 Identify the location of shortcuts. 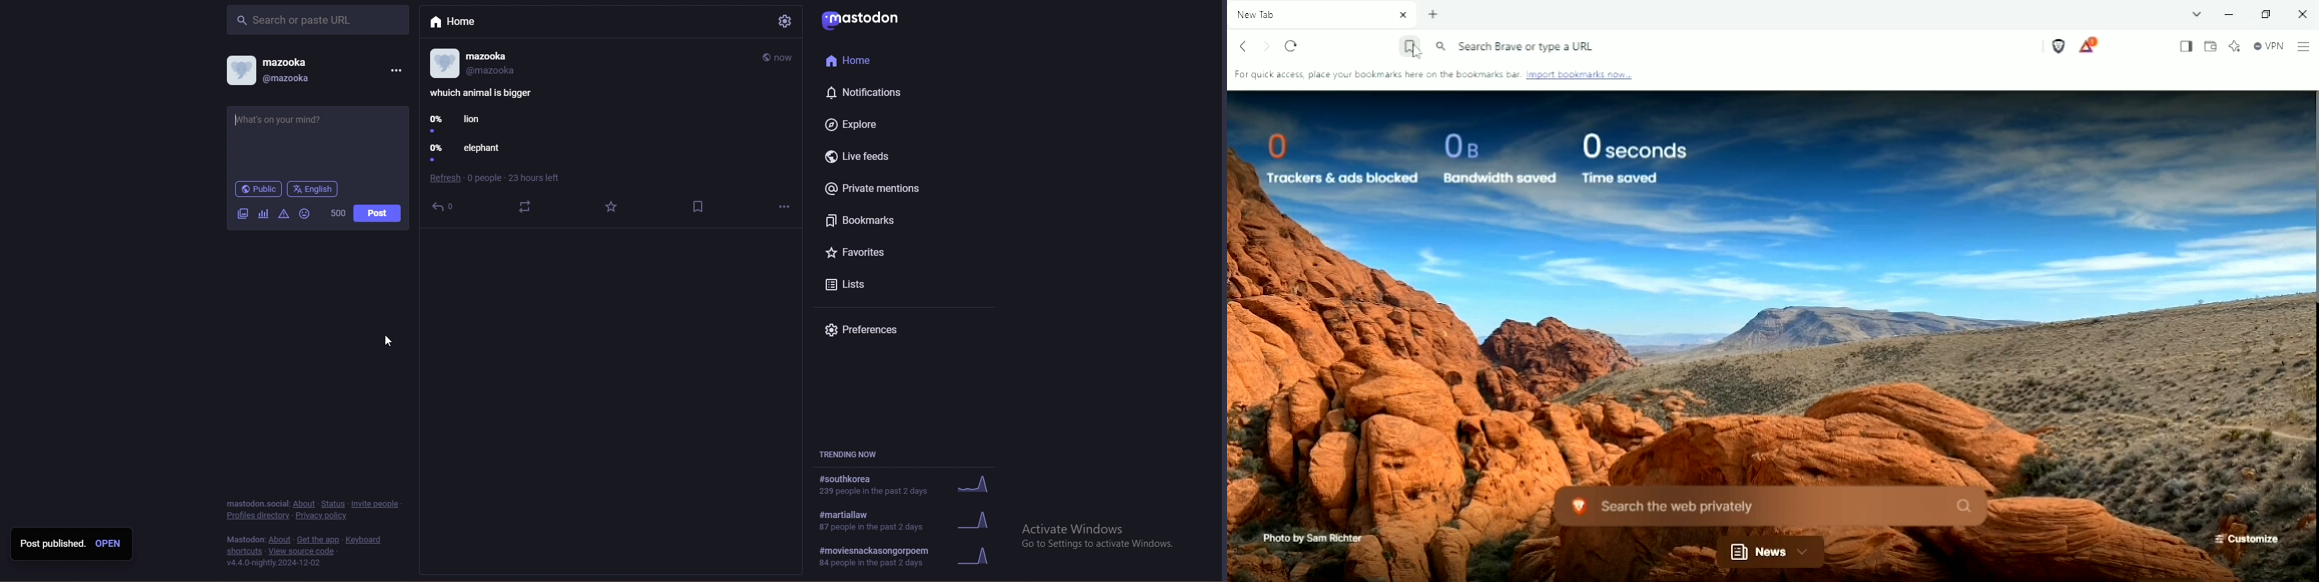
(245, 551).